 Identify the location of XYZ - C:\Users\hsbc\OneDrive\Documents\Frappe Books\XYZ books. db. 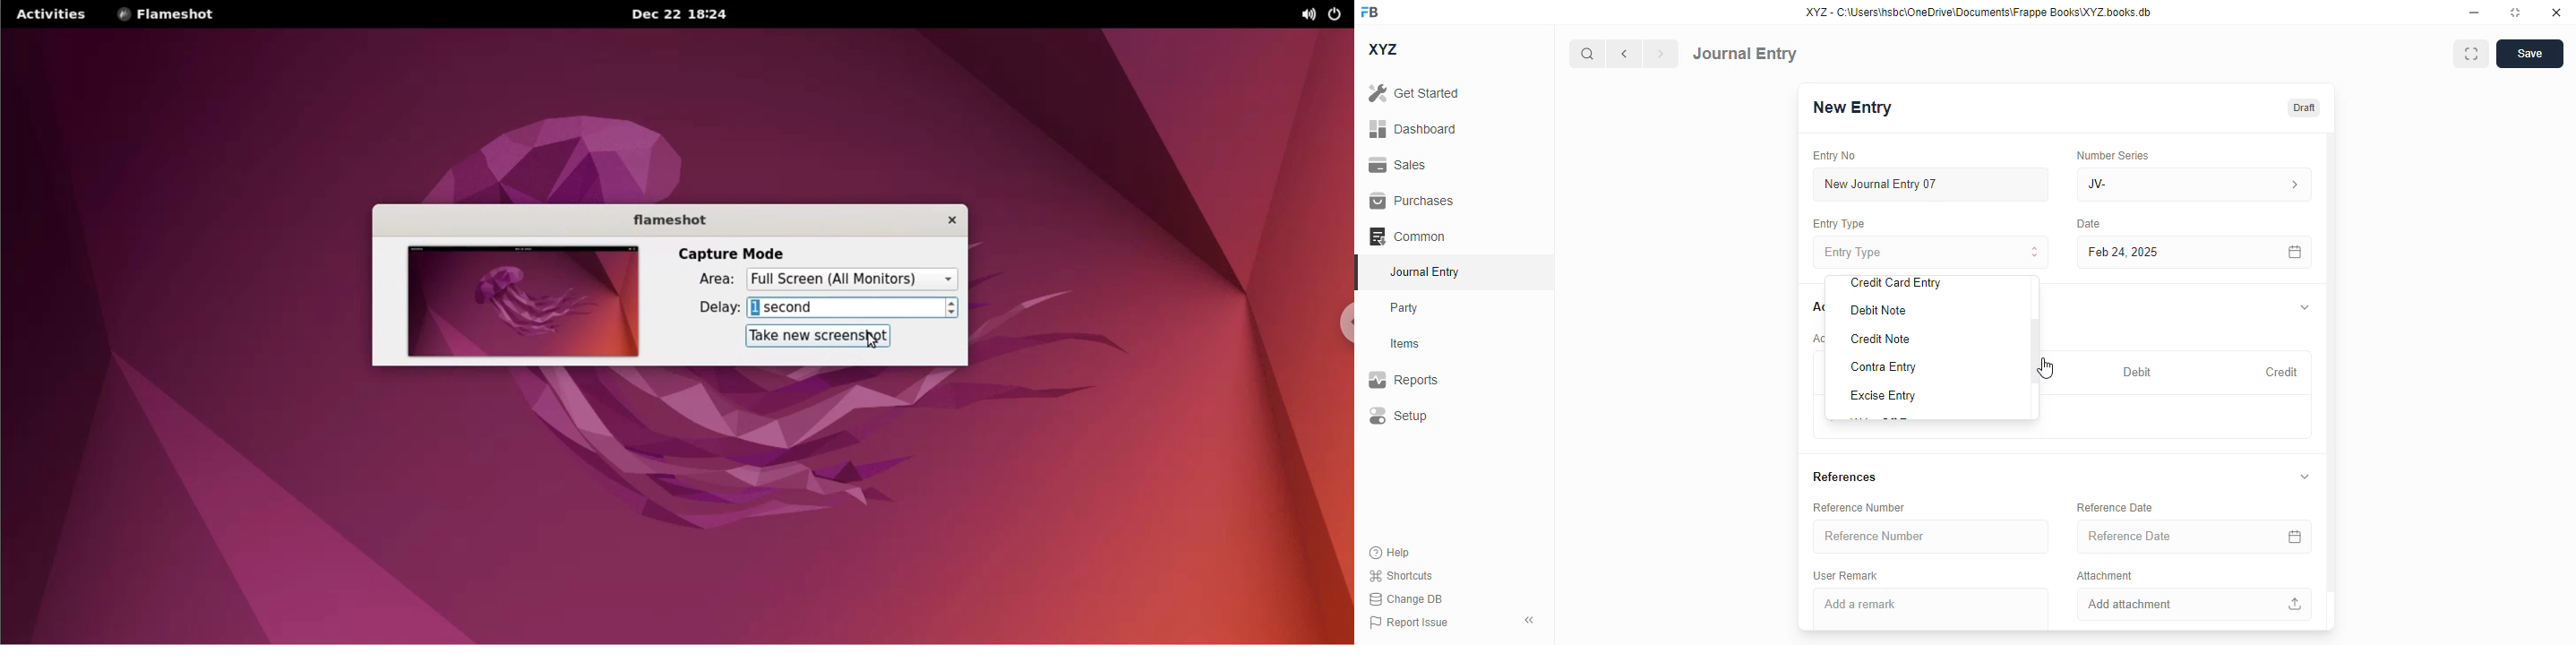
(1979, 13).